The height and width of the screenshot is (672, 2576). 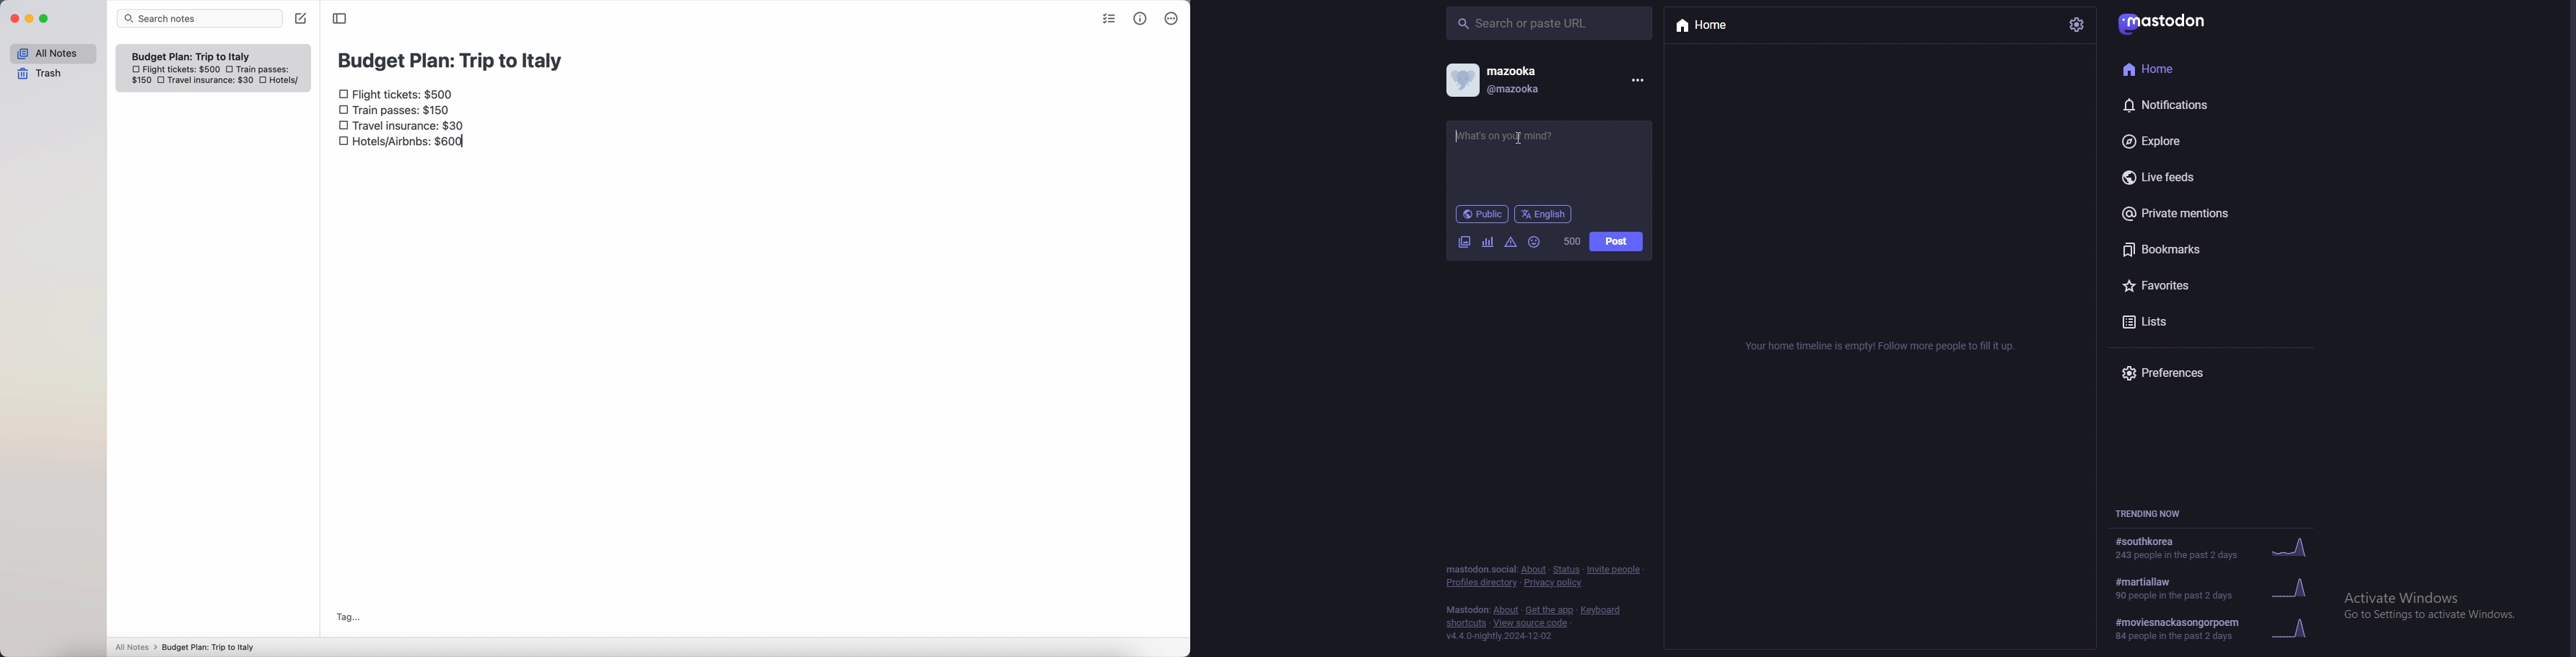 What do you see at coordinates (2224, 627) in the screenshot?
I see `#moviesnackasongorpoem` at bounding box center [2224, 627].